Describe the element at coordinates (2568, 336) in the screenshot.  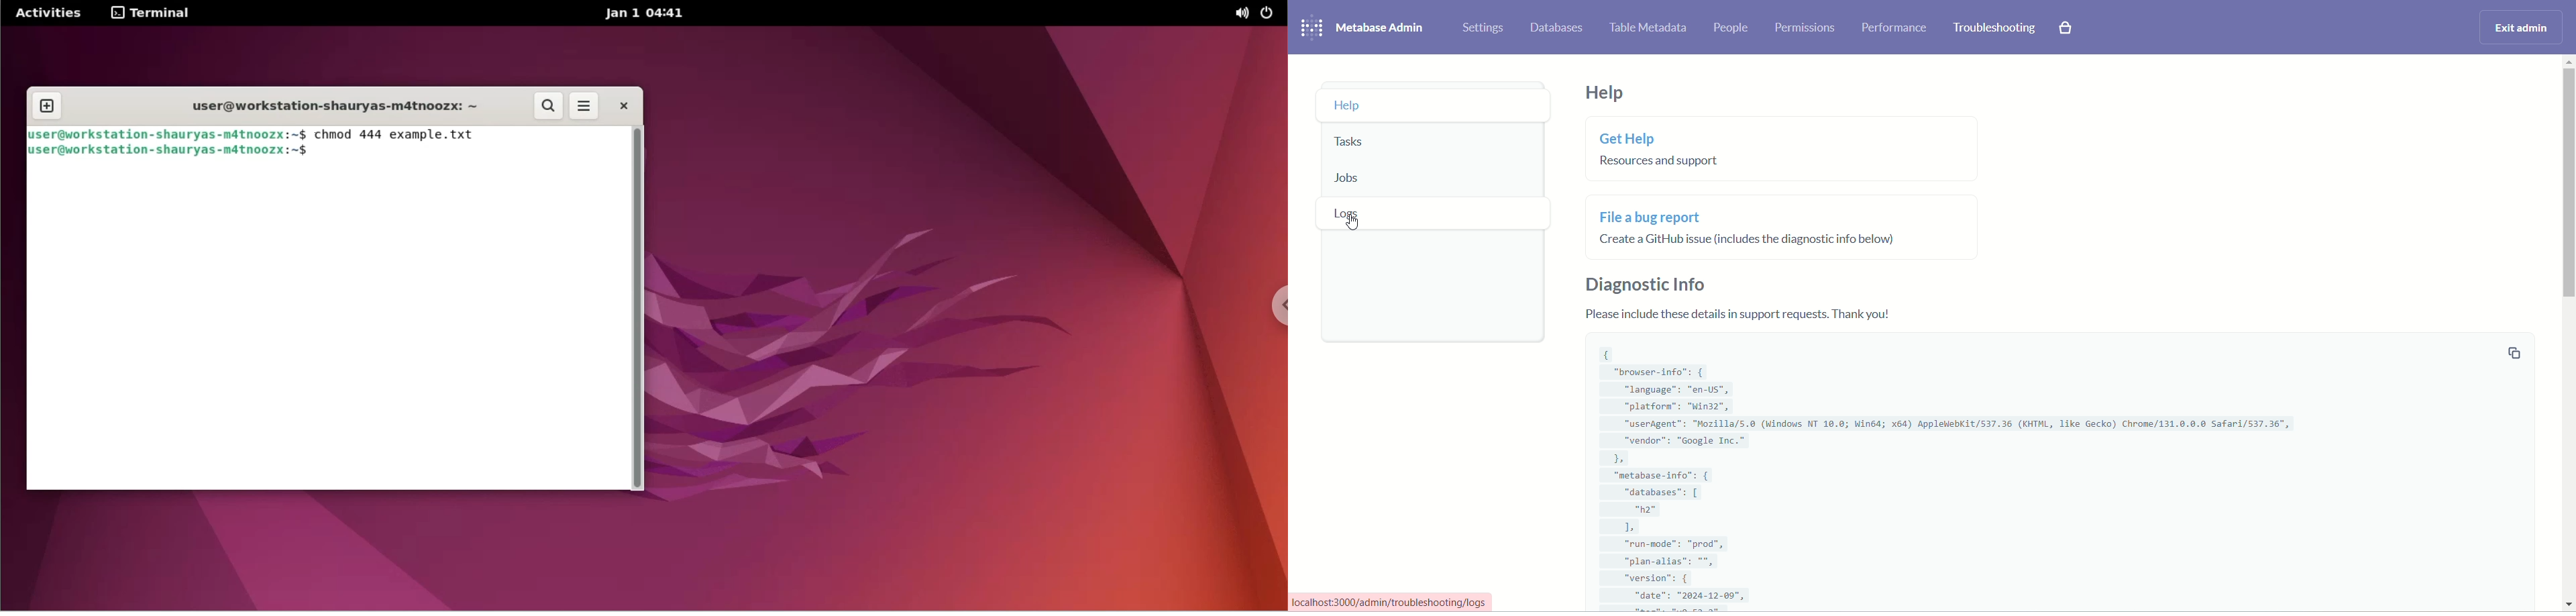
I see `vertical scroll bar` at that location.